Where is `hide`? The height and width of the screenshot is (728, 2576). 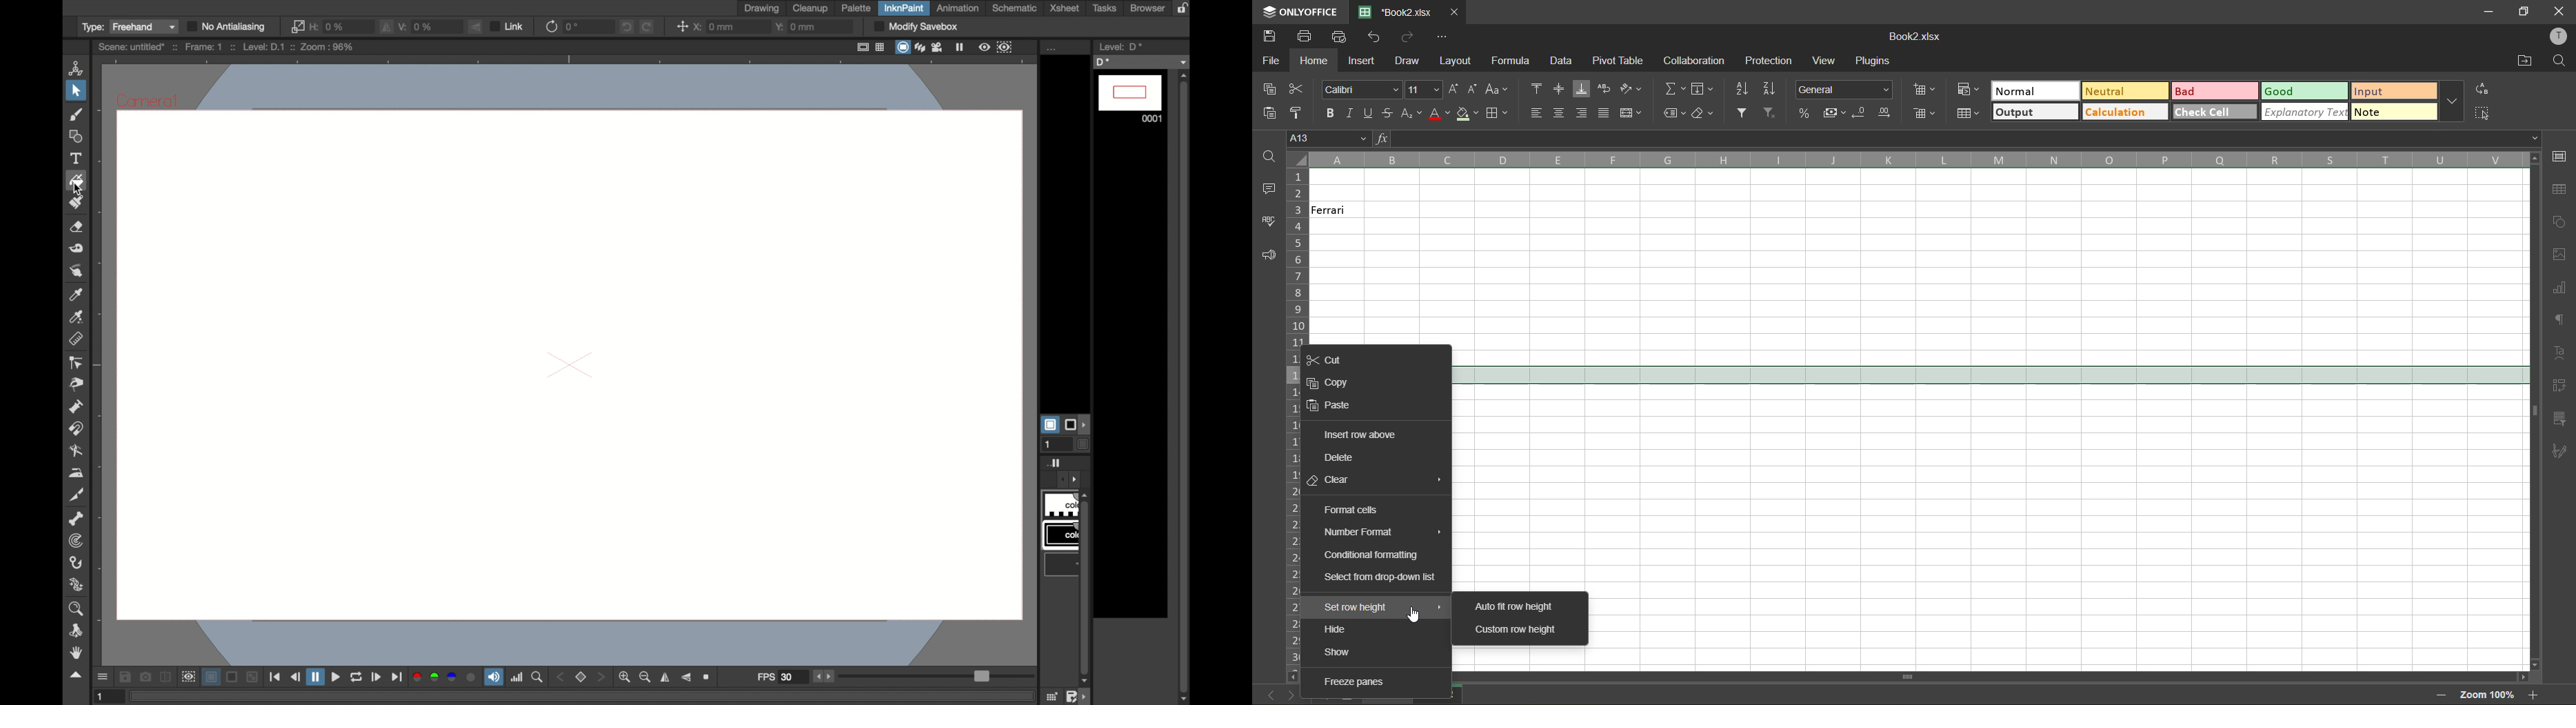
hide is located at coordinates (1336, 630).